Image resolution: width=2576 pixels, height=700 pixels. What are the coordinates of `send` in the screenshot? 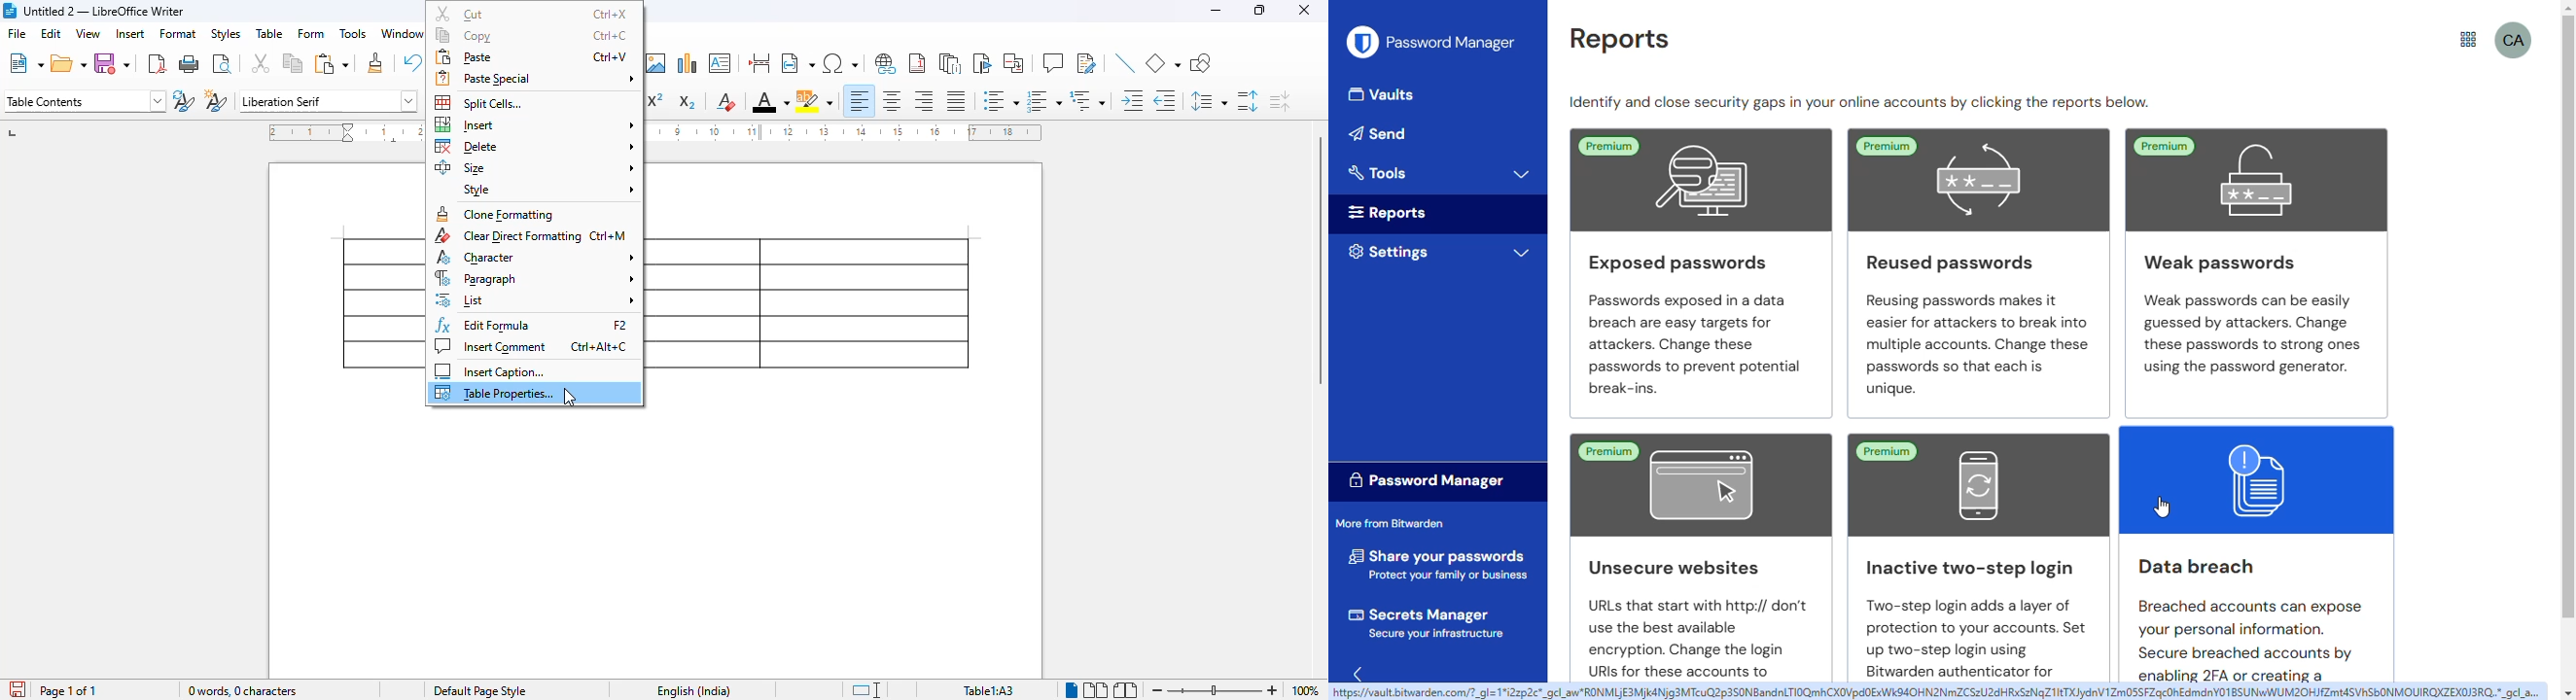 It's located at (1380, 133).